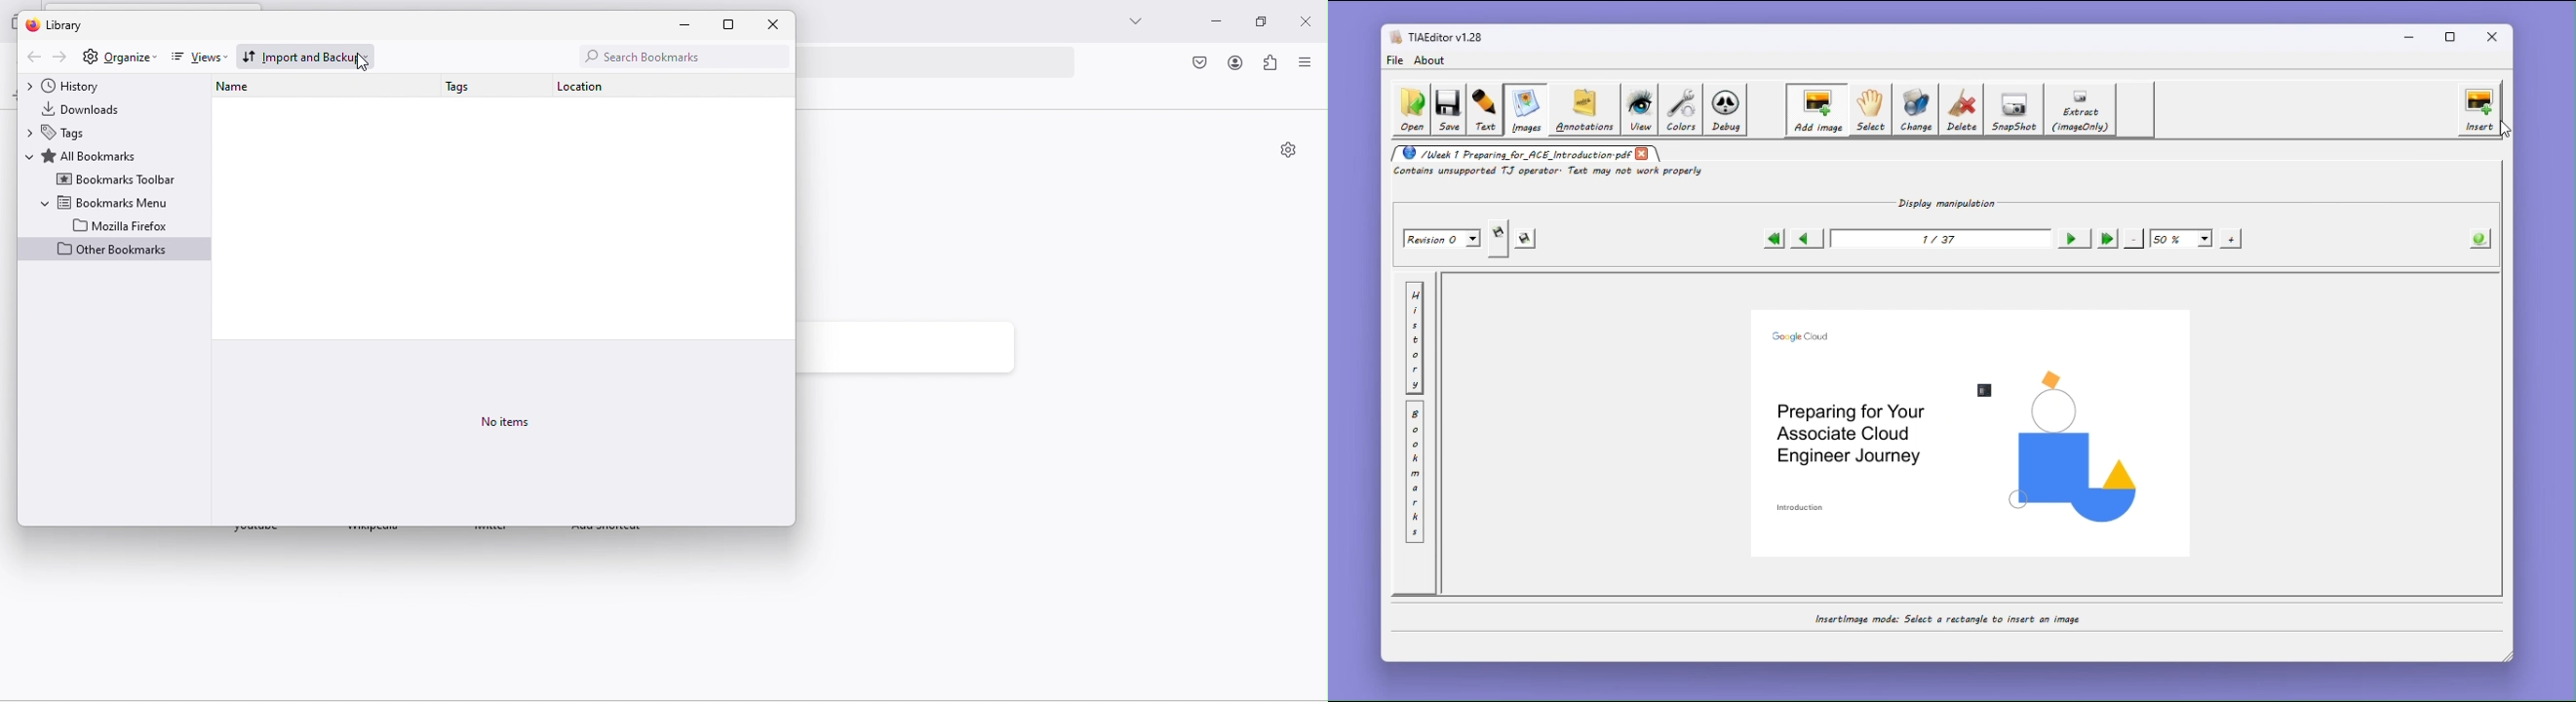 The width and height of the screenshot is (2576, 728). I want to click on downloads, so click(91, 108).